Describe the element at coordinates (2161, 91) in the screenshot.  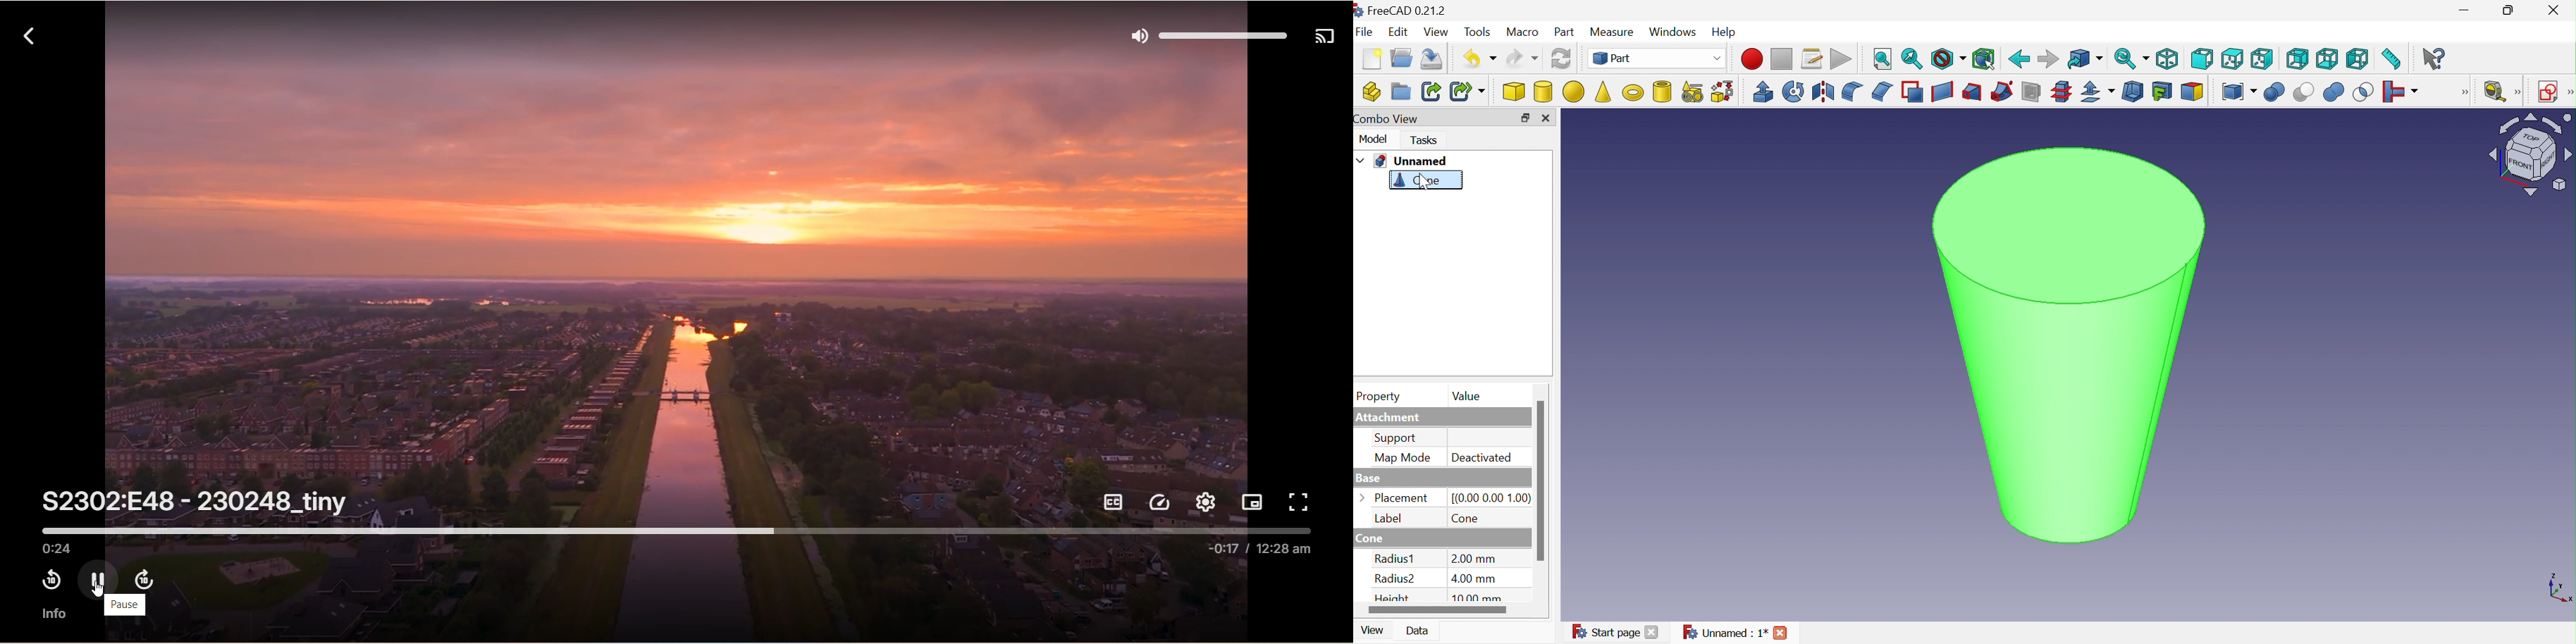
I see `Create projection on surface` at that location.